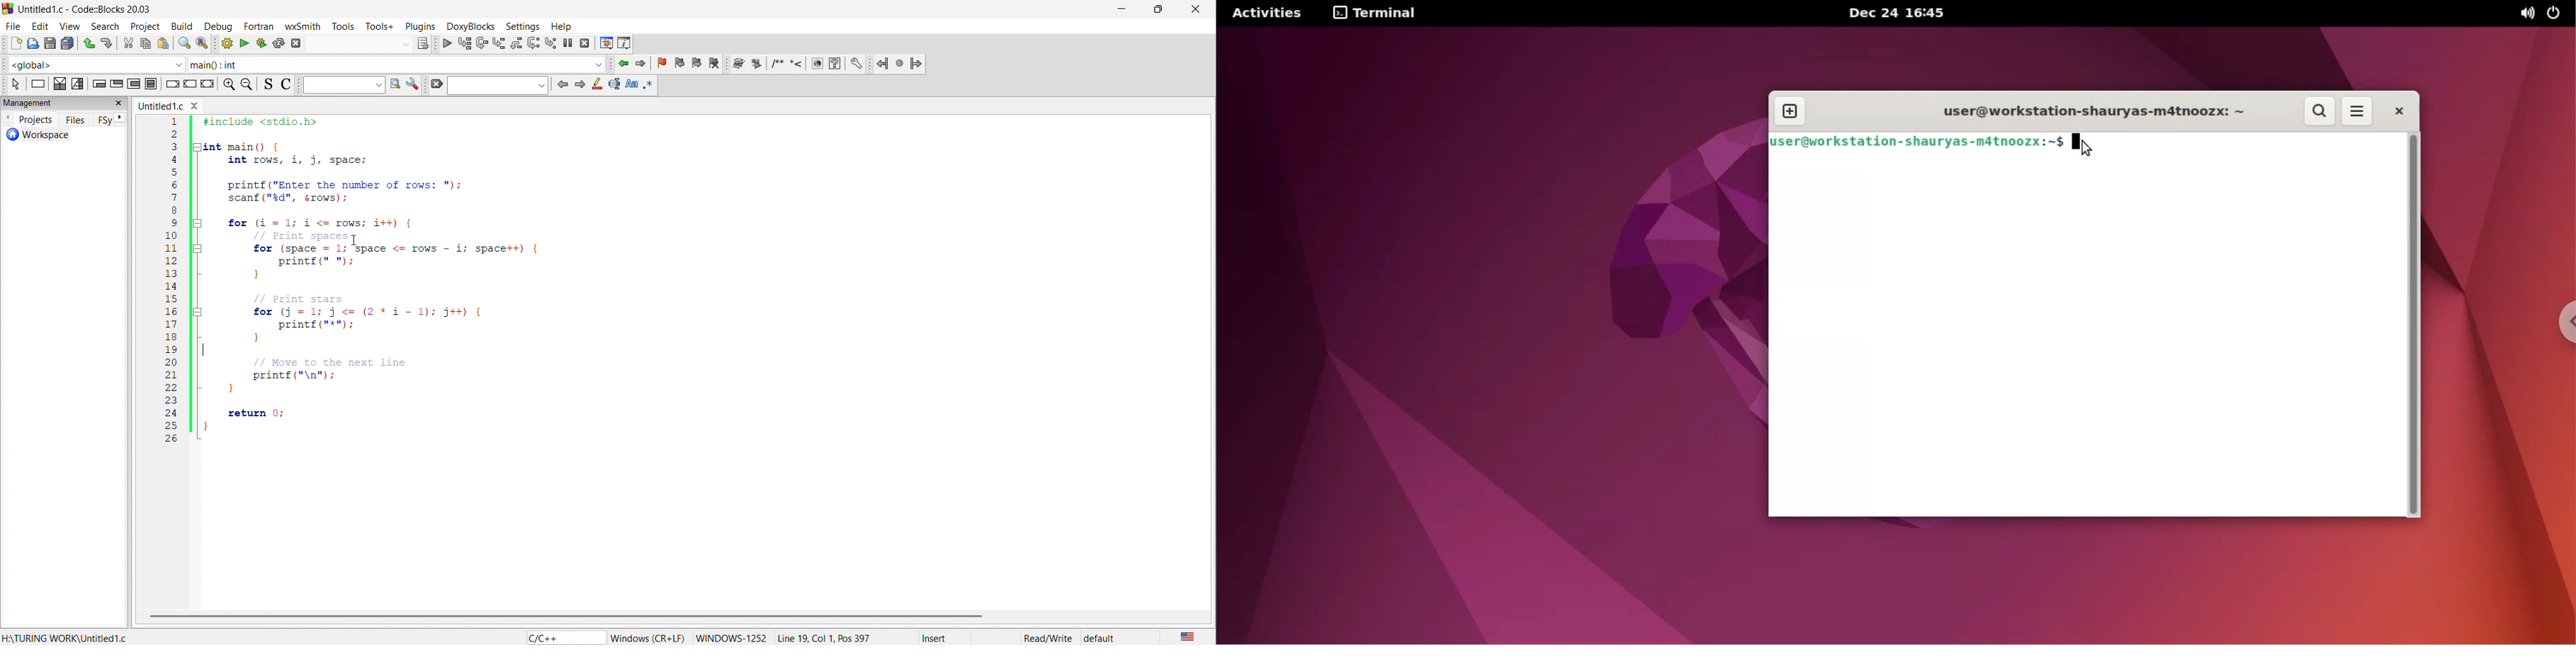 The width and height of the screenshot is (2576, 672). I want to click on title bar, so click(89, 10).